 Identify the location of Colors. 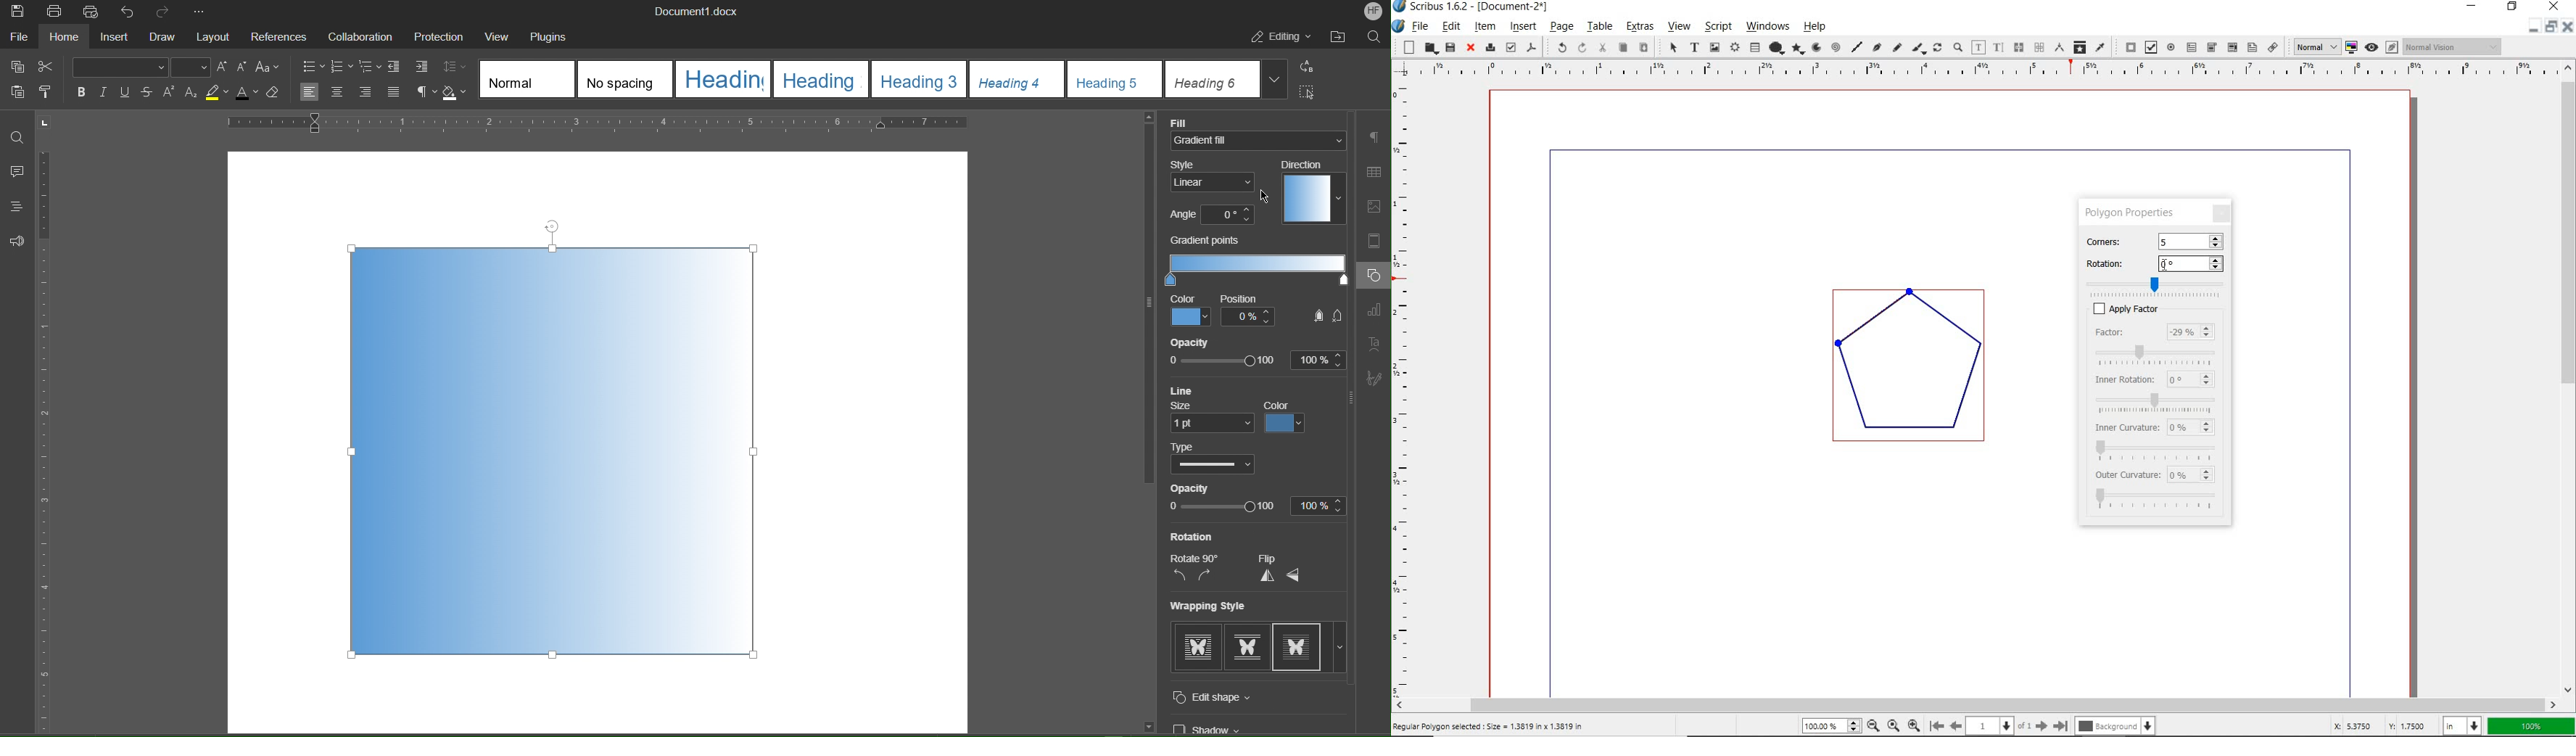
(1293, 424).